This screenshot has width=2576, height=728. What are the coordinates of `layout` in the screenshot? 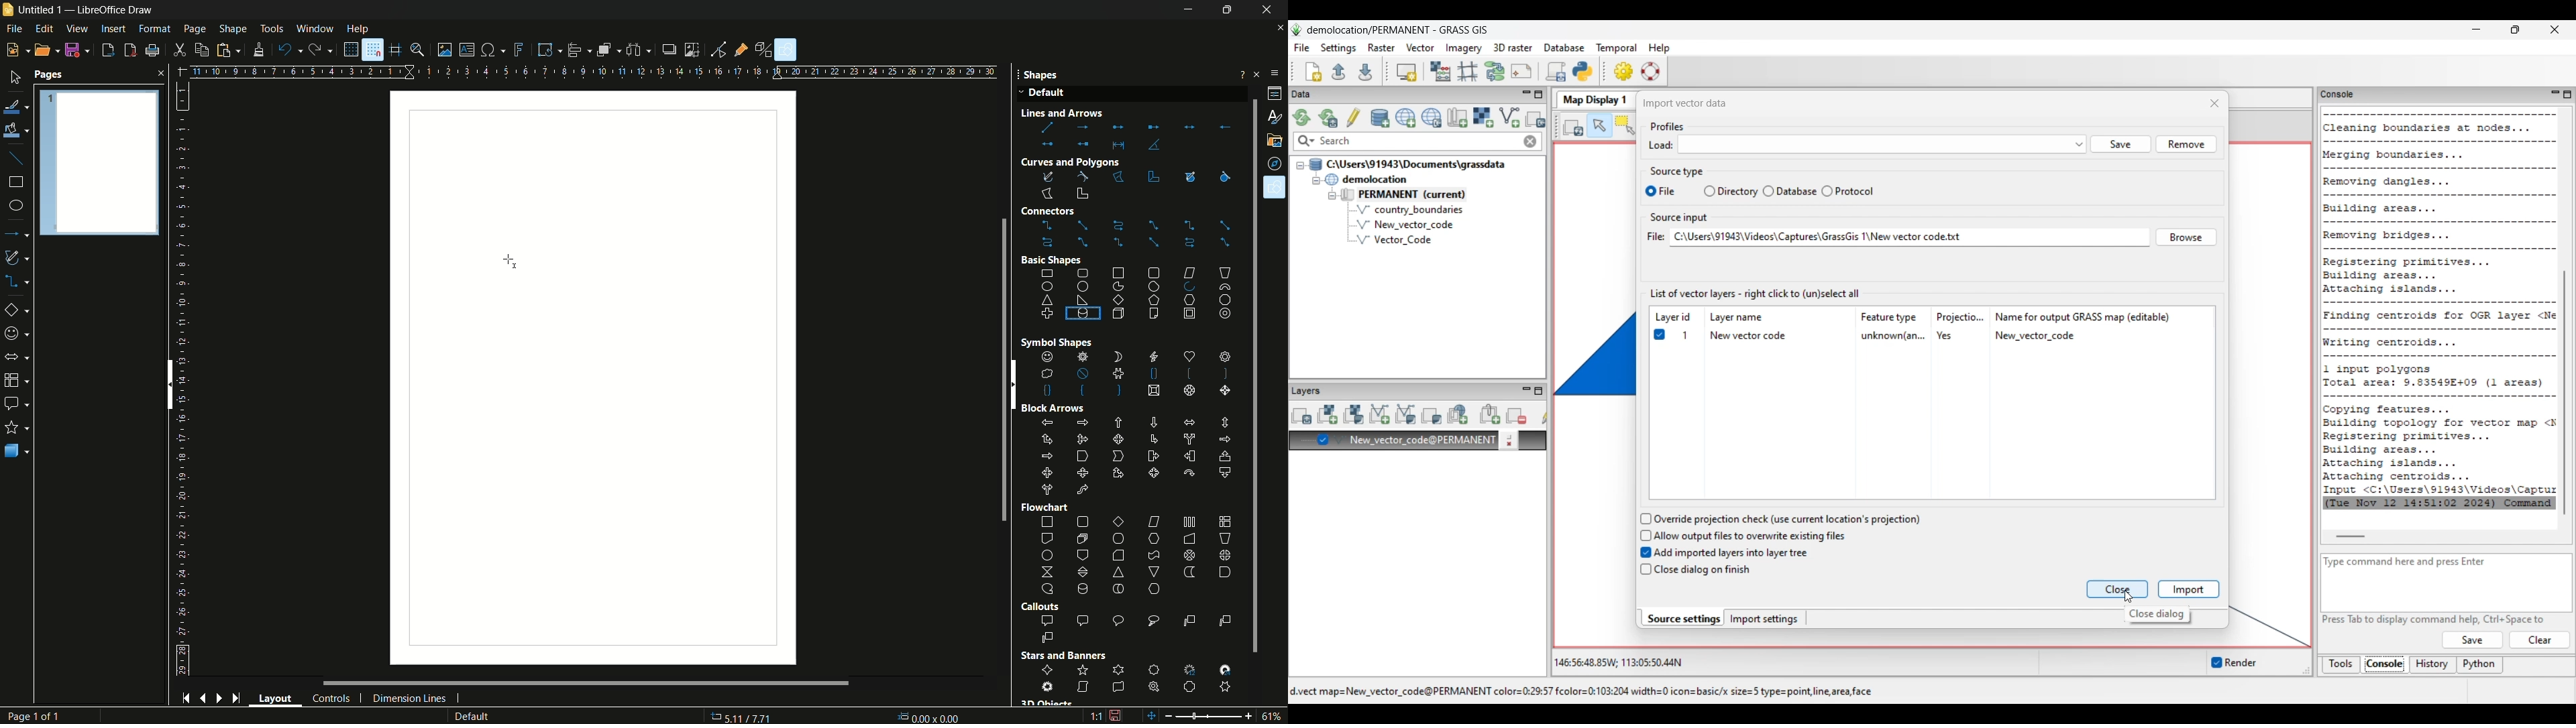 It's located at (276, 698).